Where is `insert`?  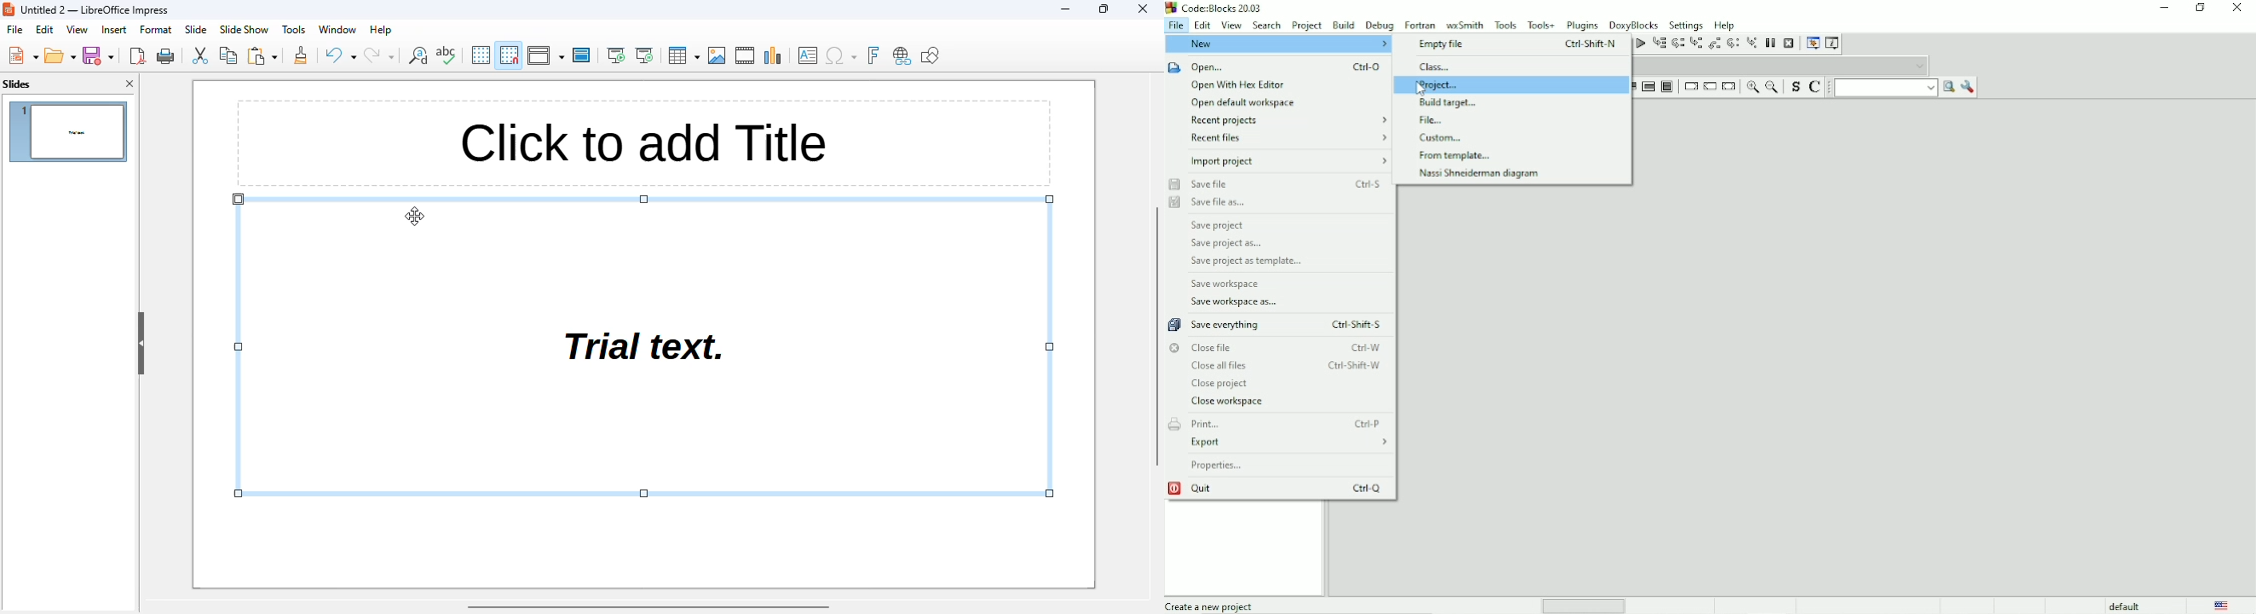
insert is located at coordinates (114, 30).